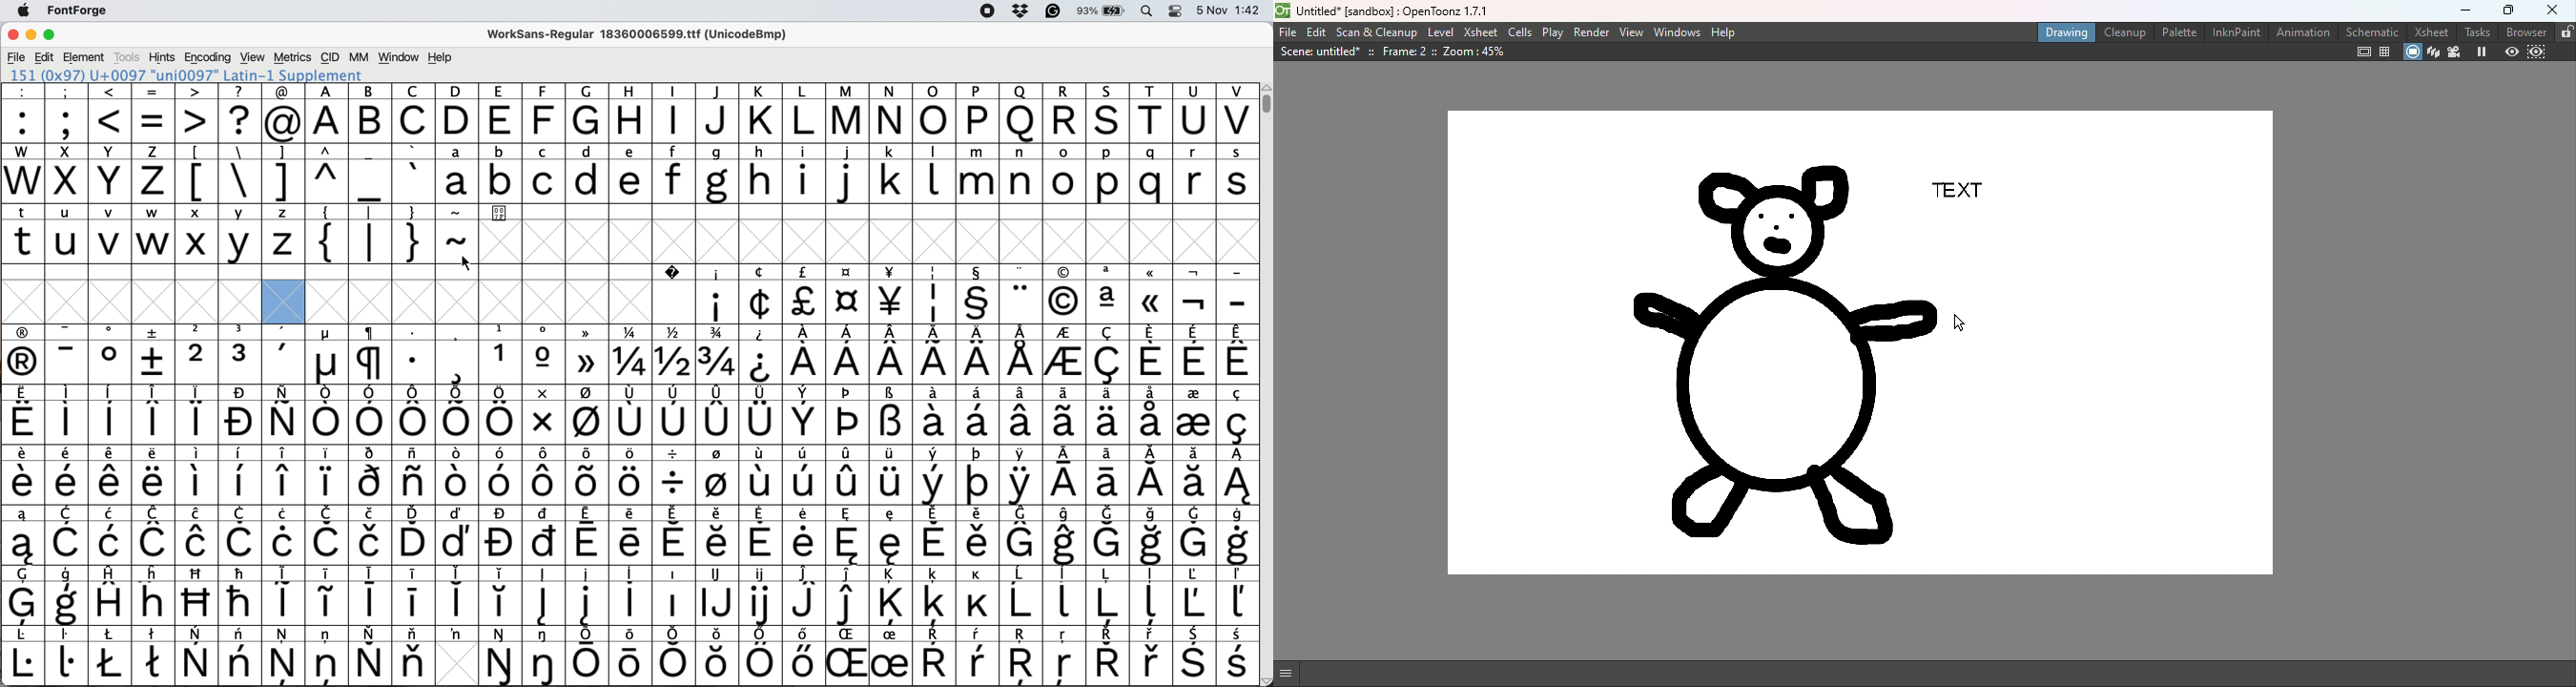 The image size is (2576, 700). What do you see at coordinates (155, 655) in the screenshot?
I see `symbol` at bounding box center [155, 655].